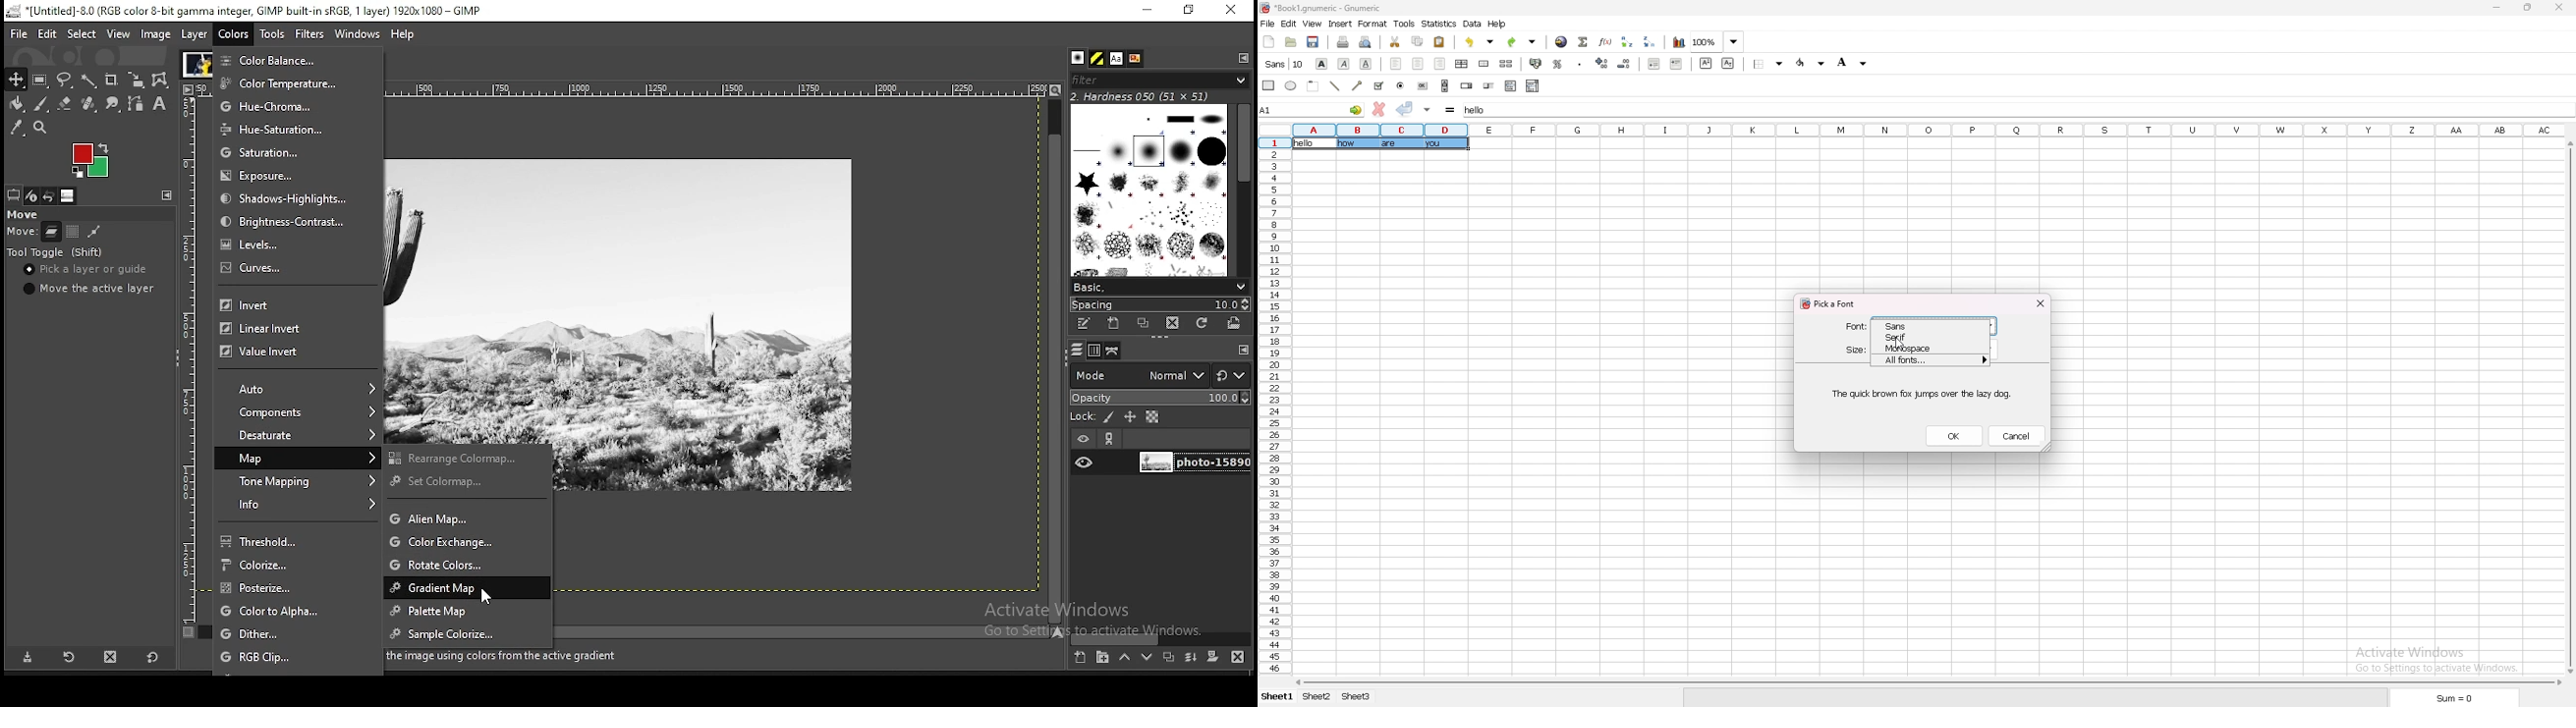 Image resolution: width=2576 pixels, height=728 pixels. I want to click on pick a font, so click(1832, 304).